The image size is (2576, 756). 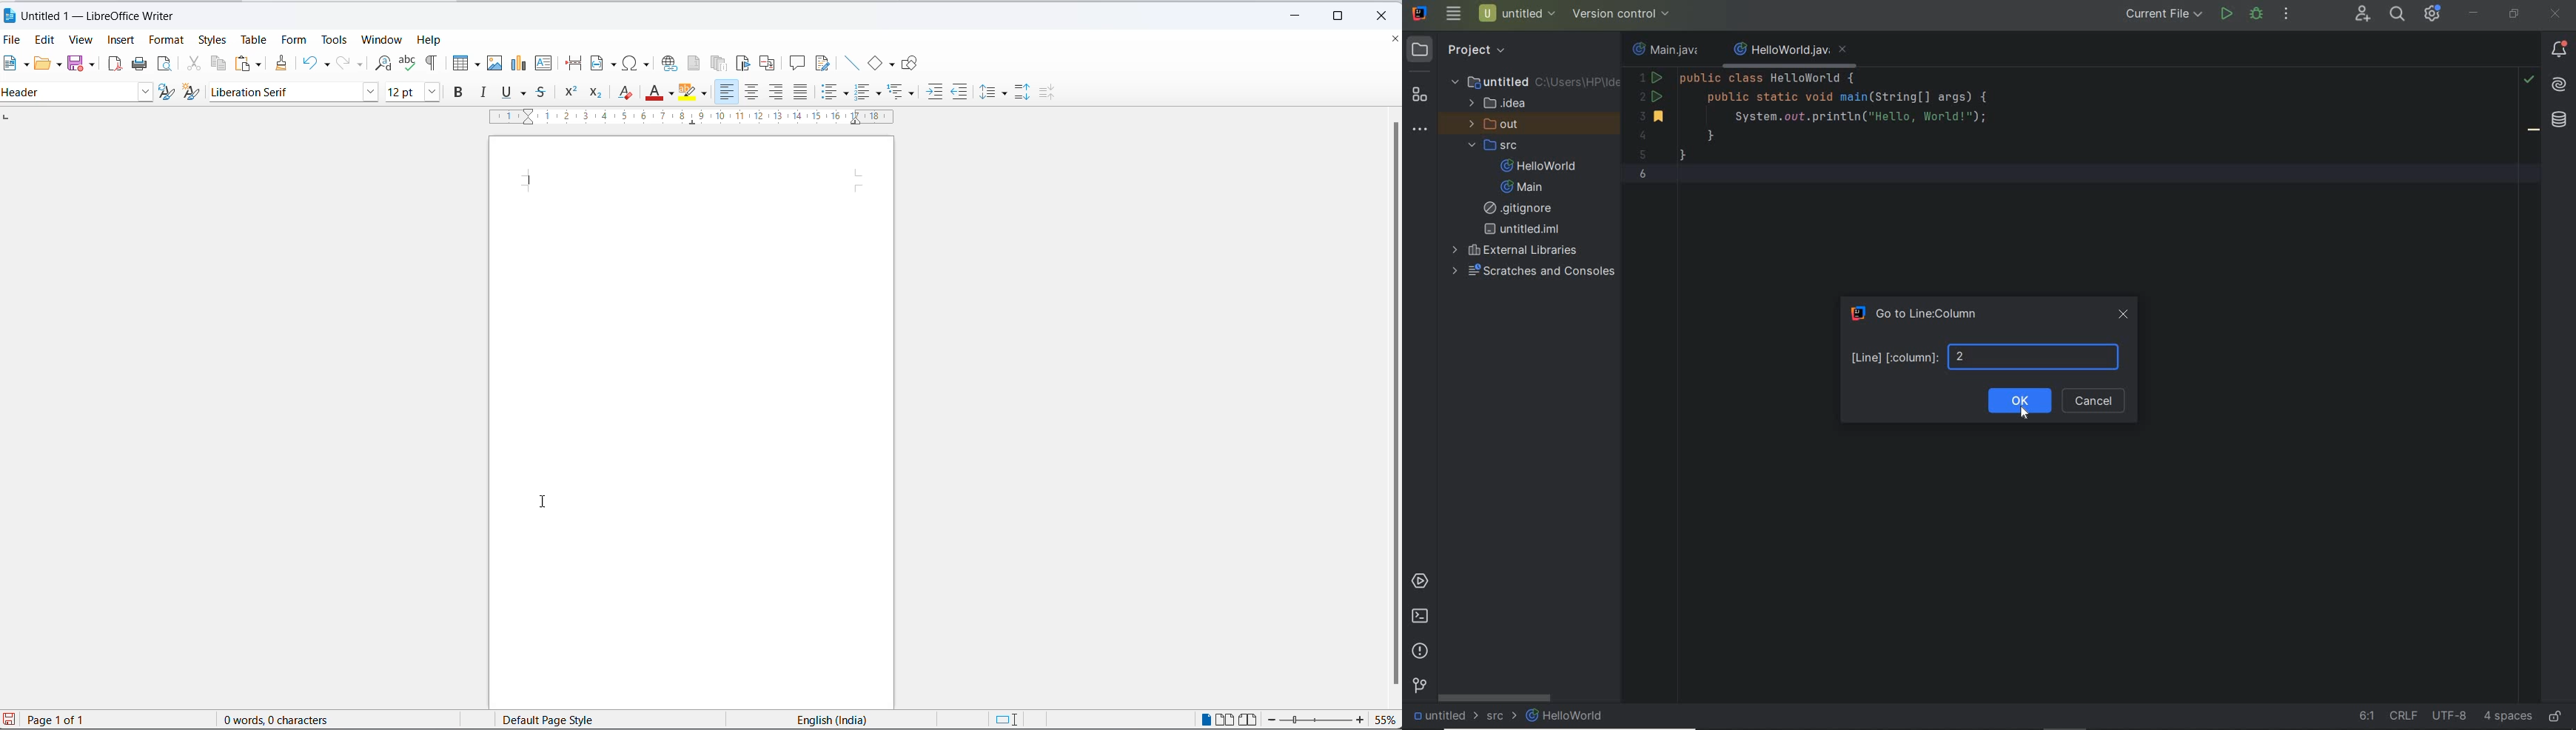 What do you see at coordinates (1386, 720) in the screenshot?
I see `zoom percentage` at bounding box center [1386, 720].